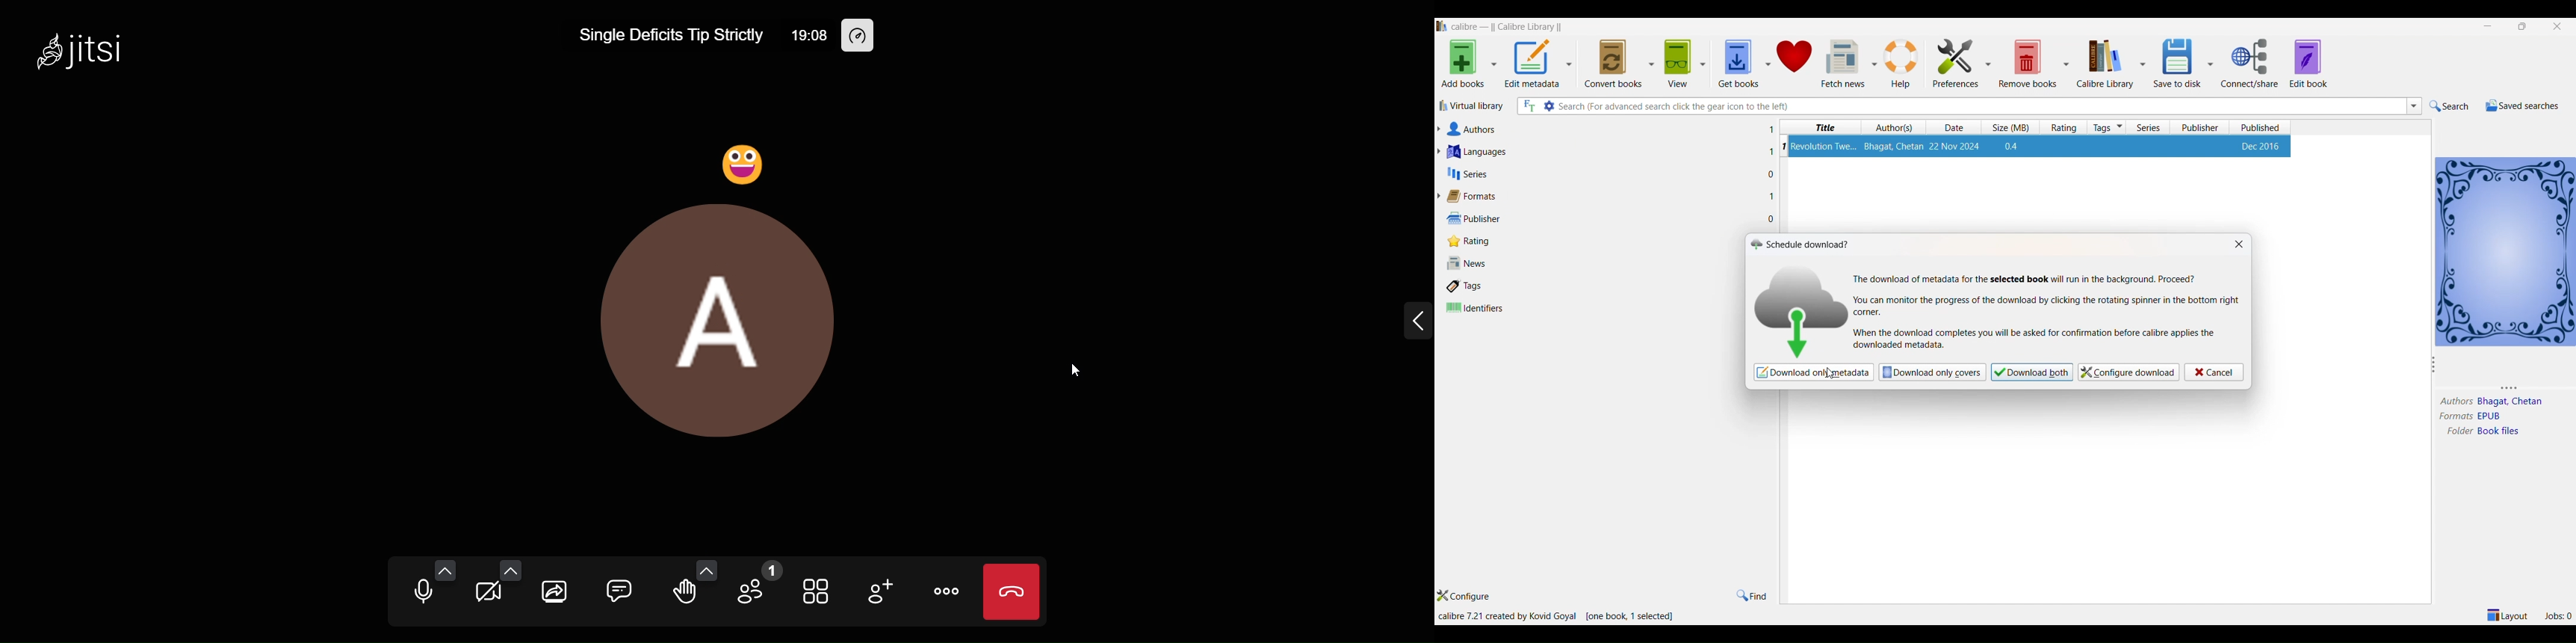  What do you see at coordinates (2067, 60) in the screenshot?
I see `remove books options dropdown button` at bounding box center [2067, 60].